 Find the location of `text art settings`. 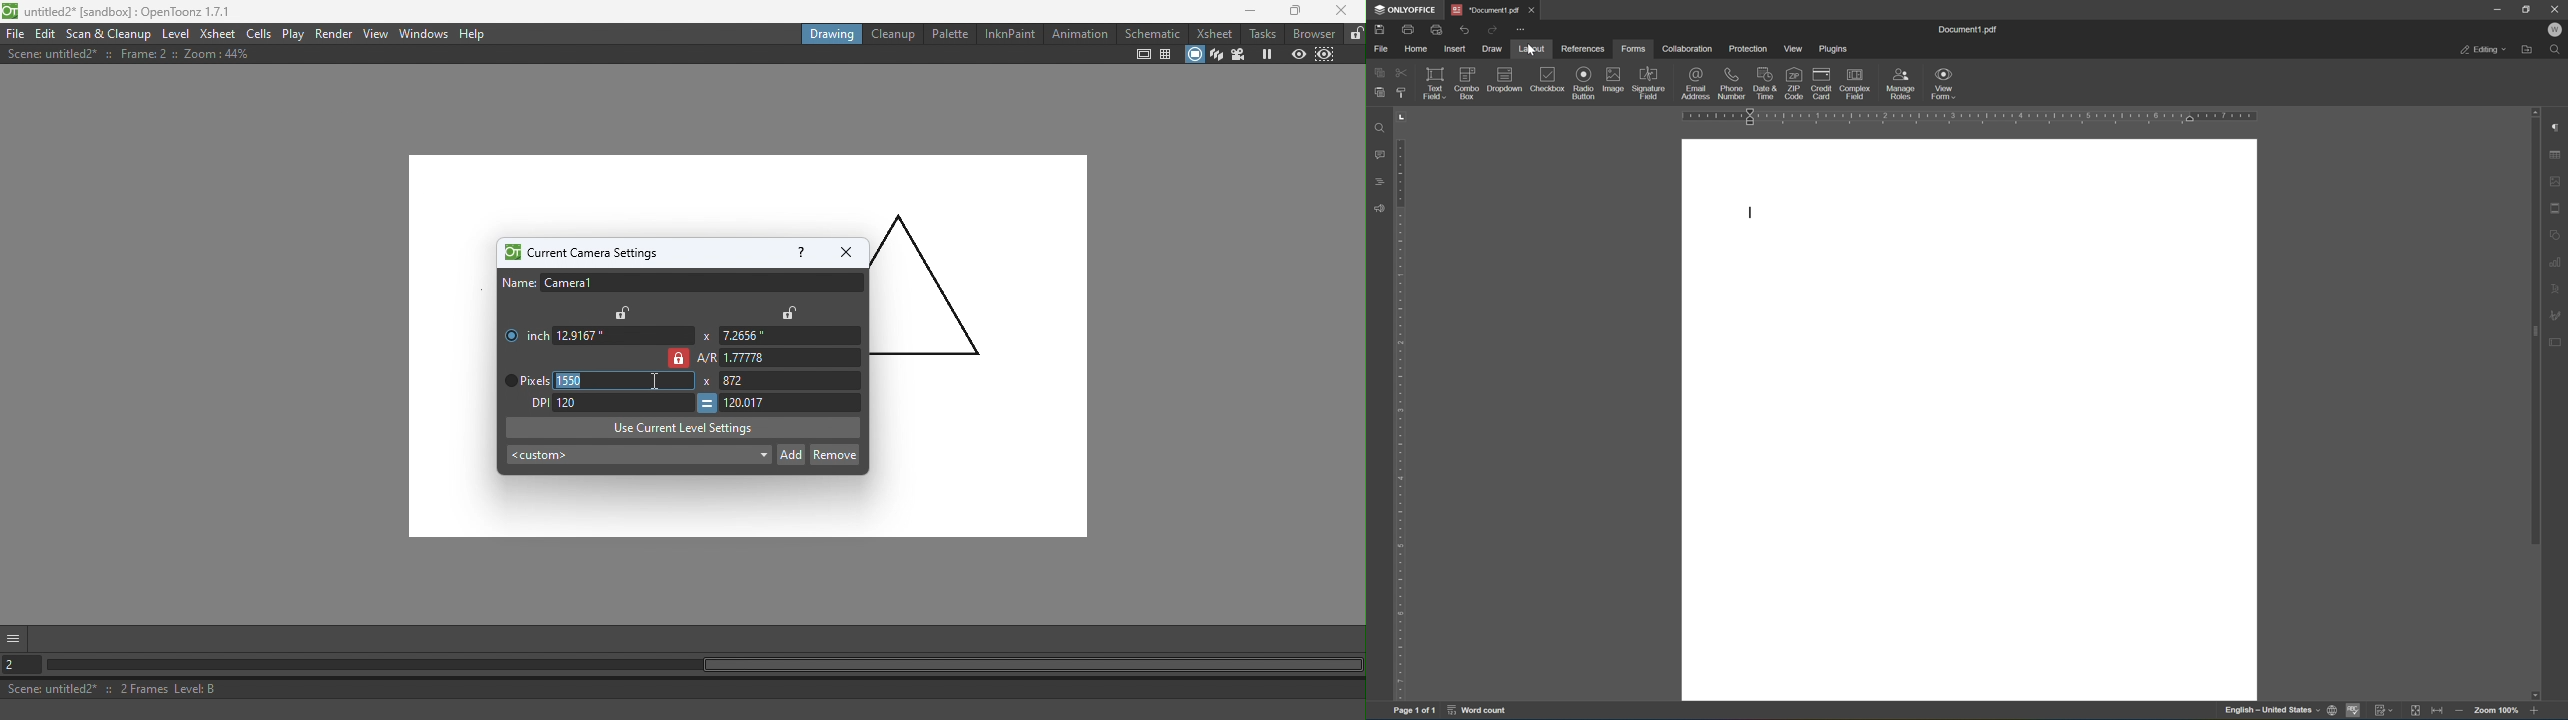

text art settings is located at coordinates (2558, 287).